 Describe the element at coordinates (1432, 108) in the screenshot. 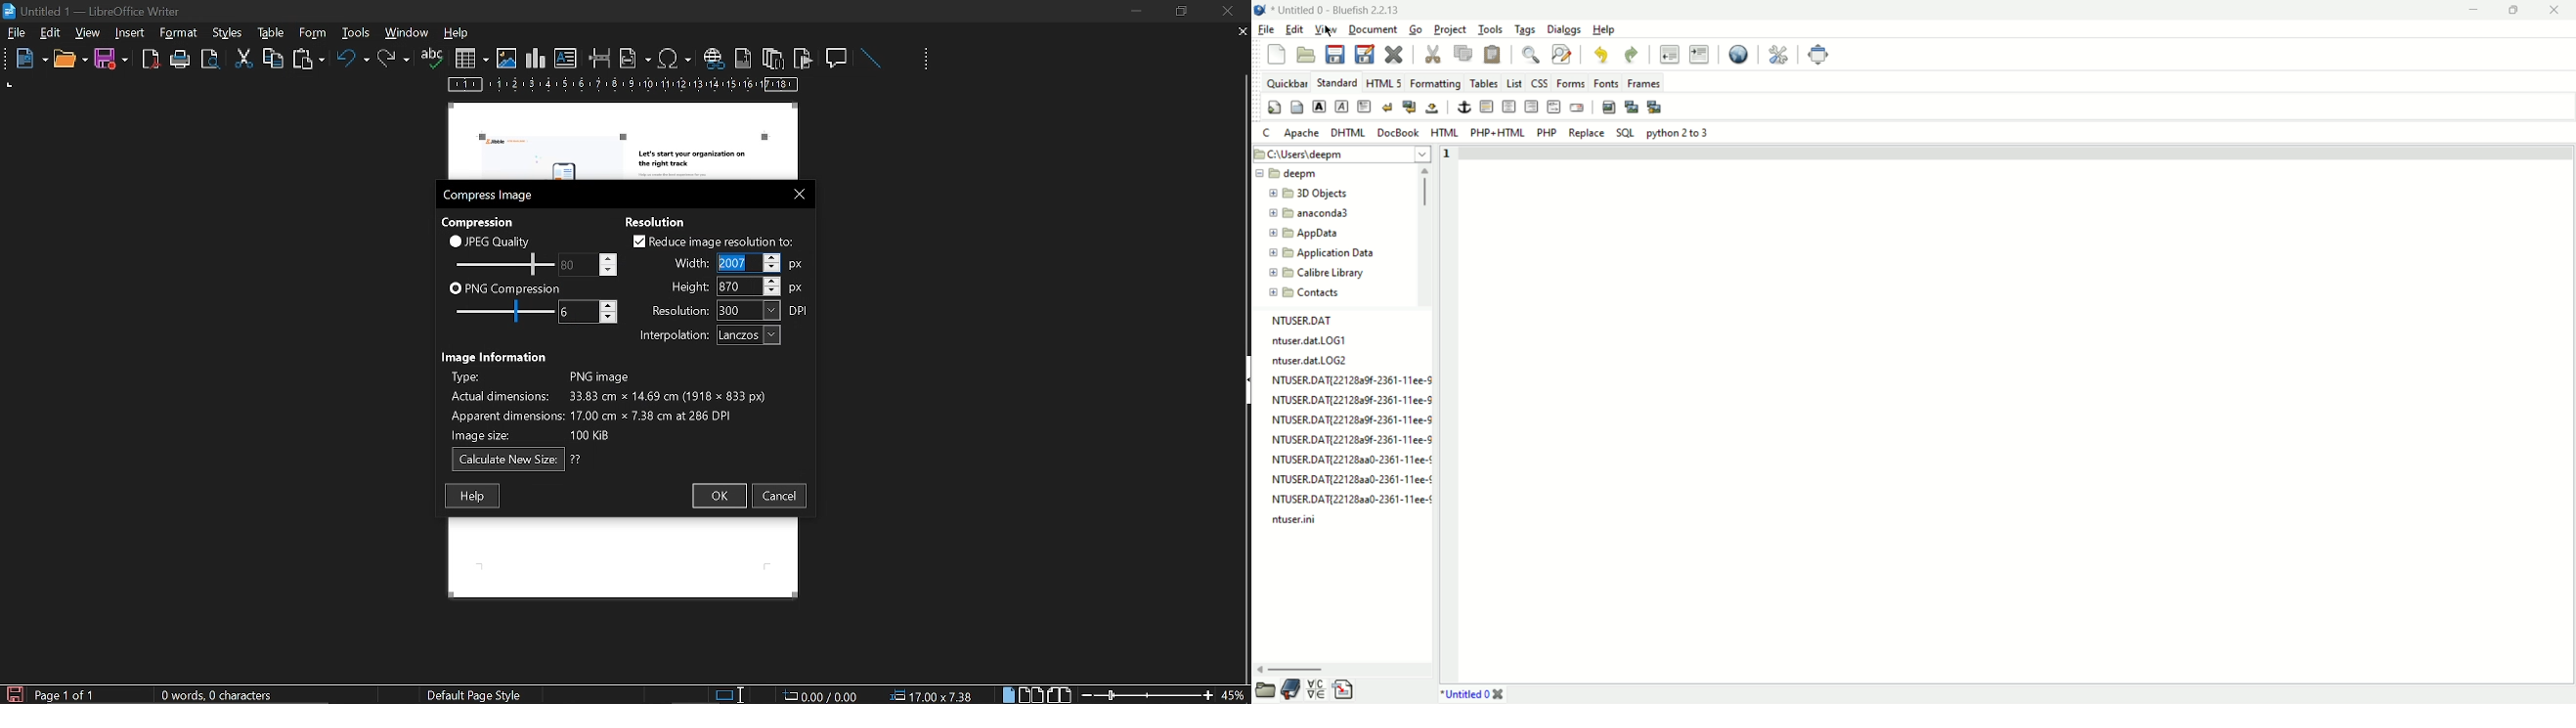

I see `non breaking space` at that location.